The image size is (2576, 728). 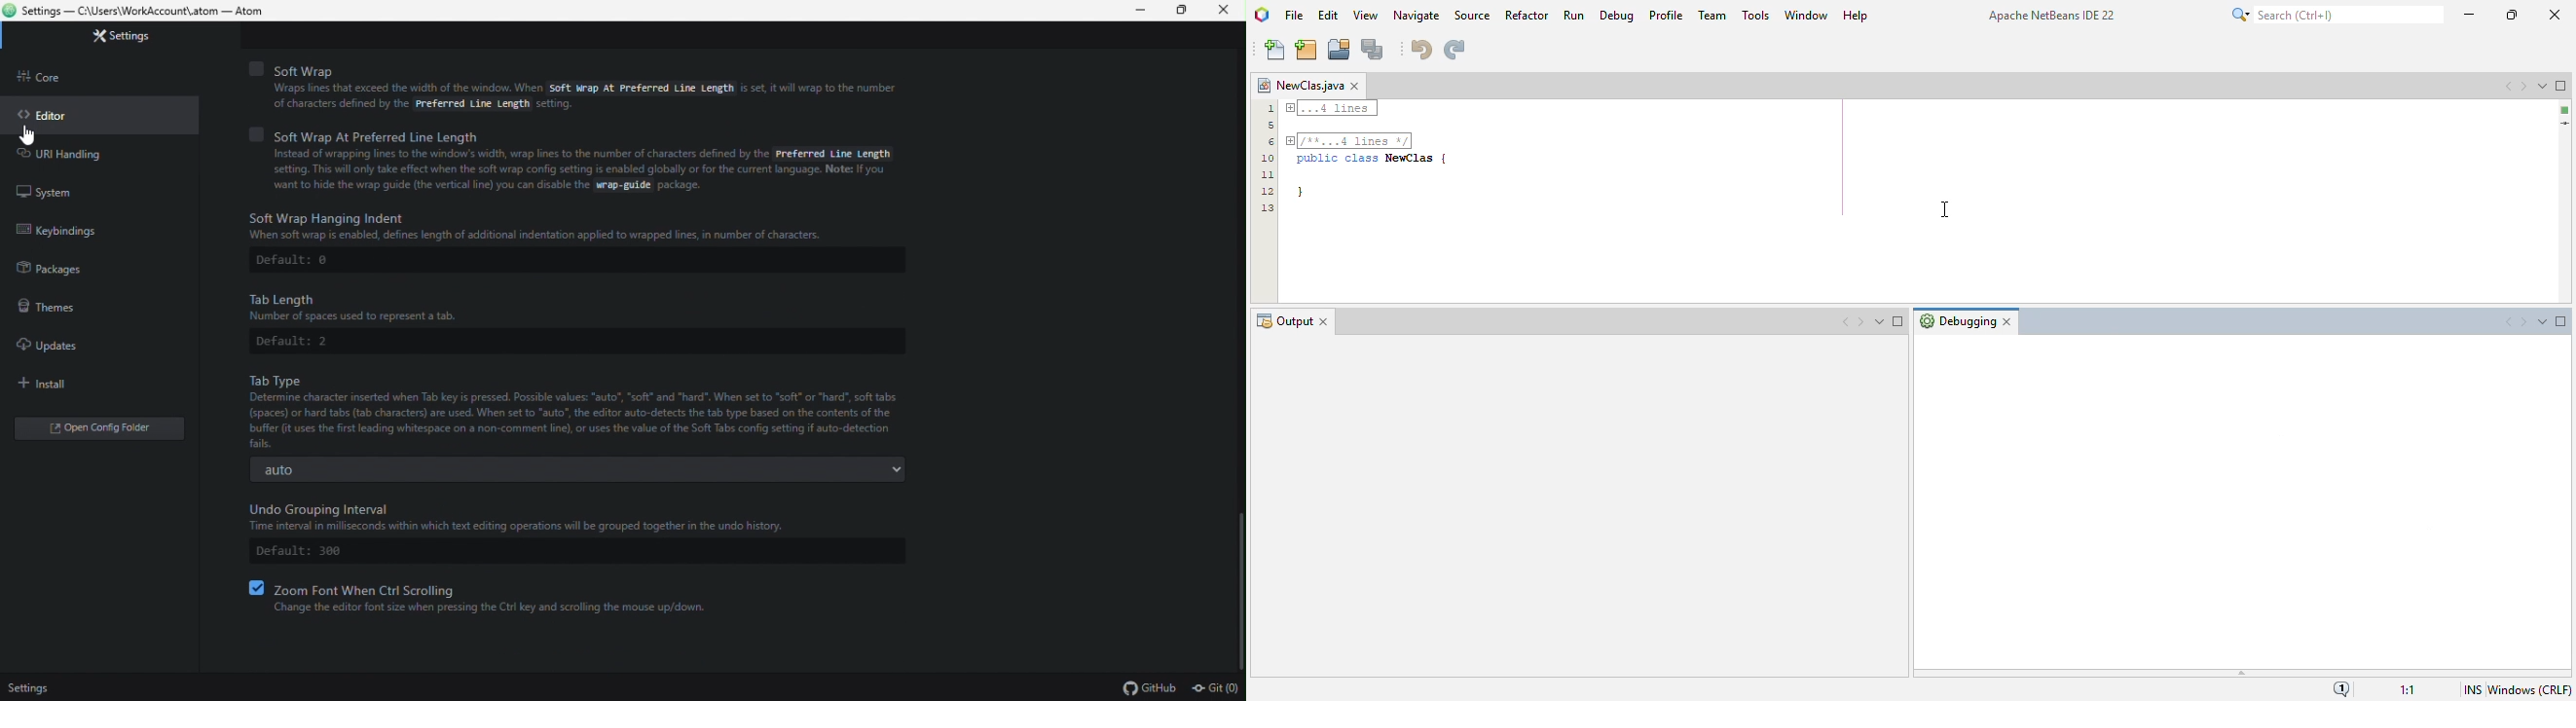 What do you see at coordinates (70, 234) in the screenshot?
I see `Key winding` at bounding box center [70, 234].